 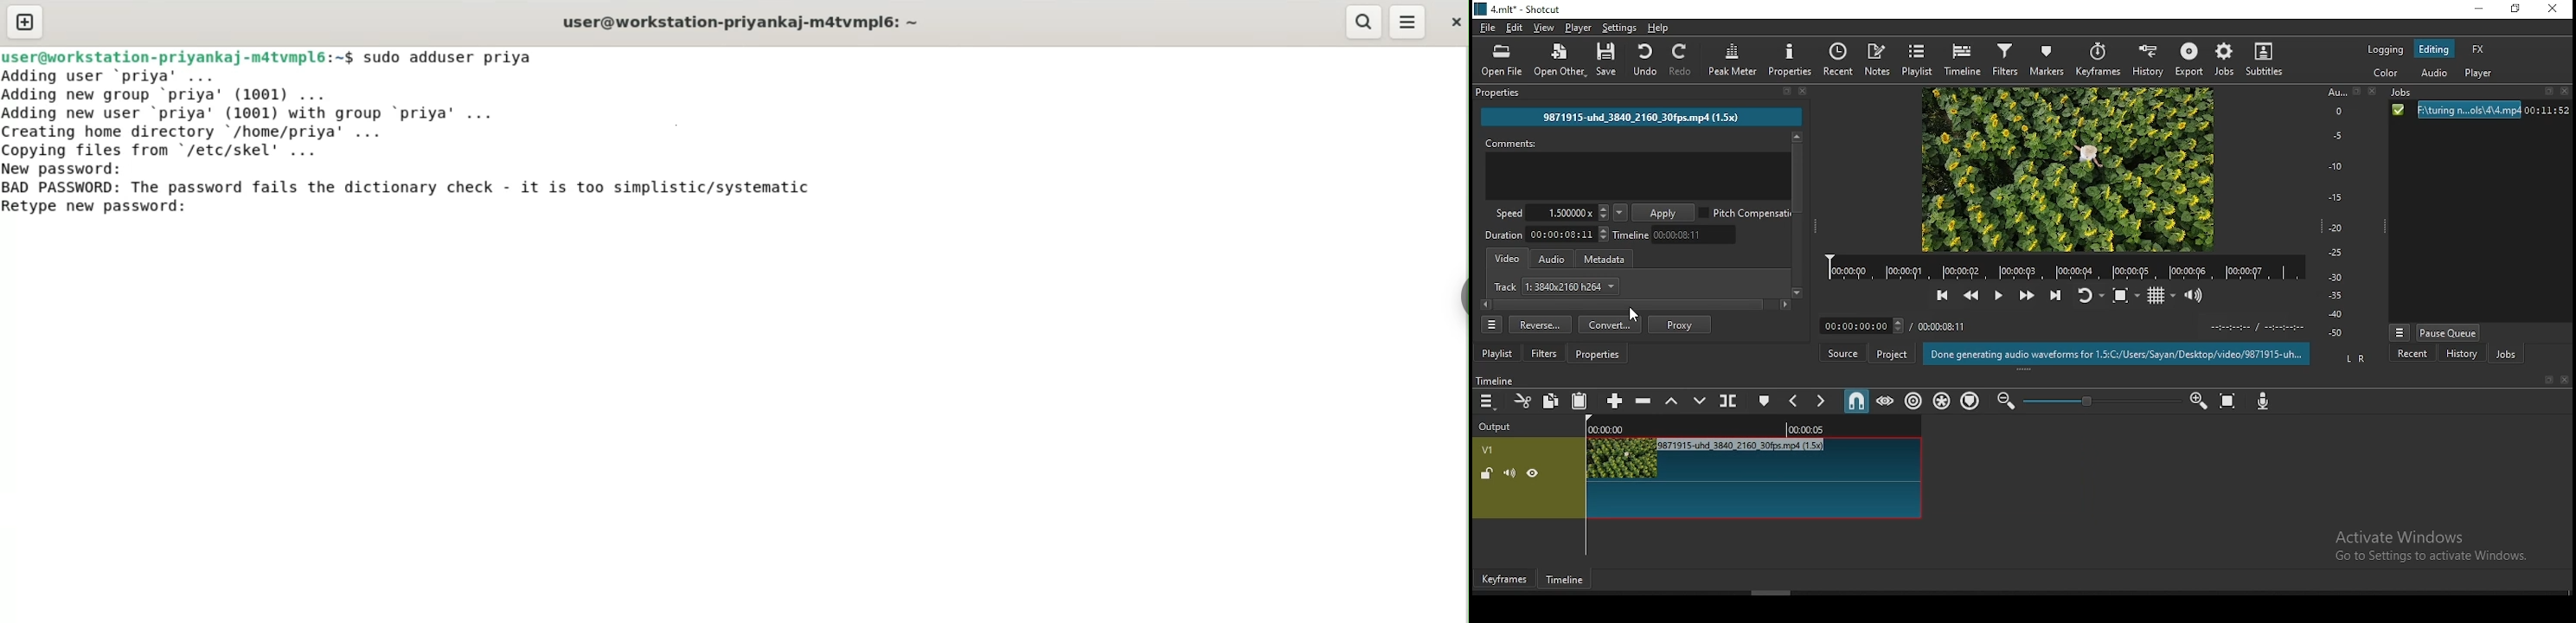 What do you see at coordinates (1665, 214) in the screenshot?
I see `apply` at bounding box center [1665, 214].